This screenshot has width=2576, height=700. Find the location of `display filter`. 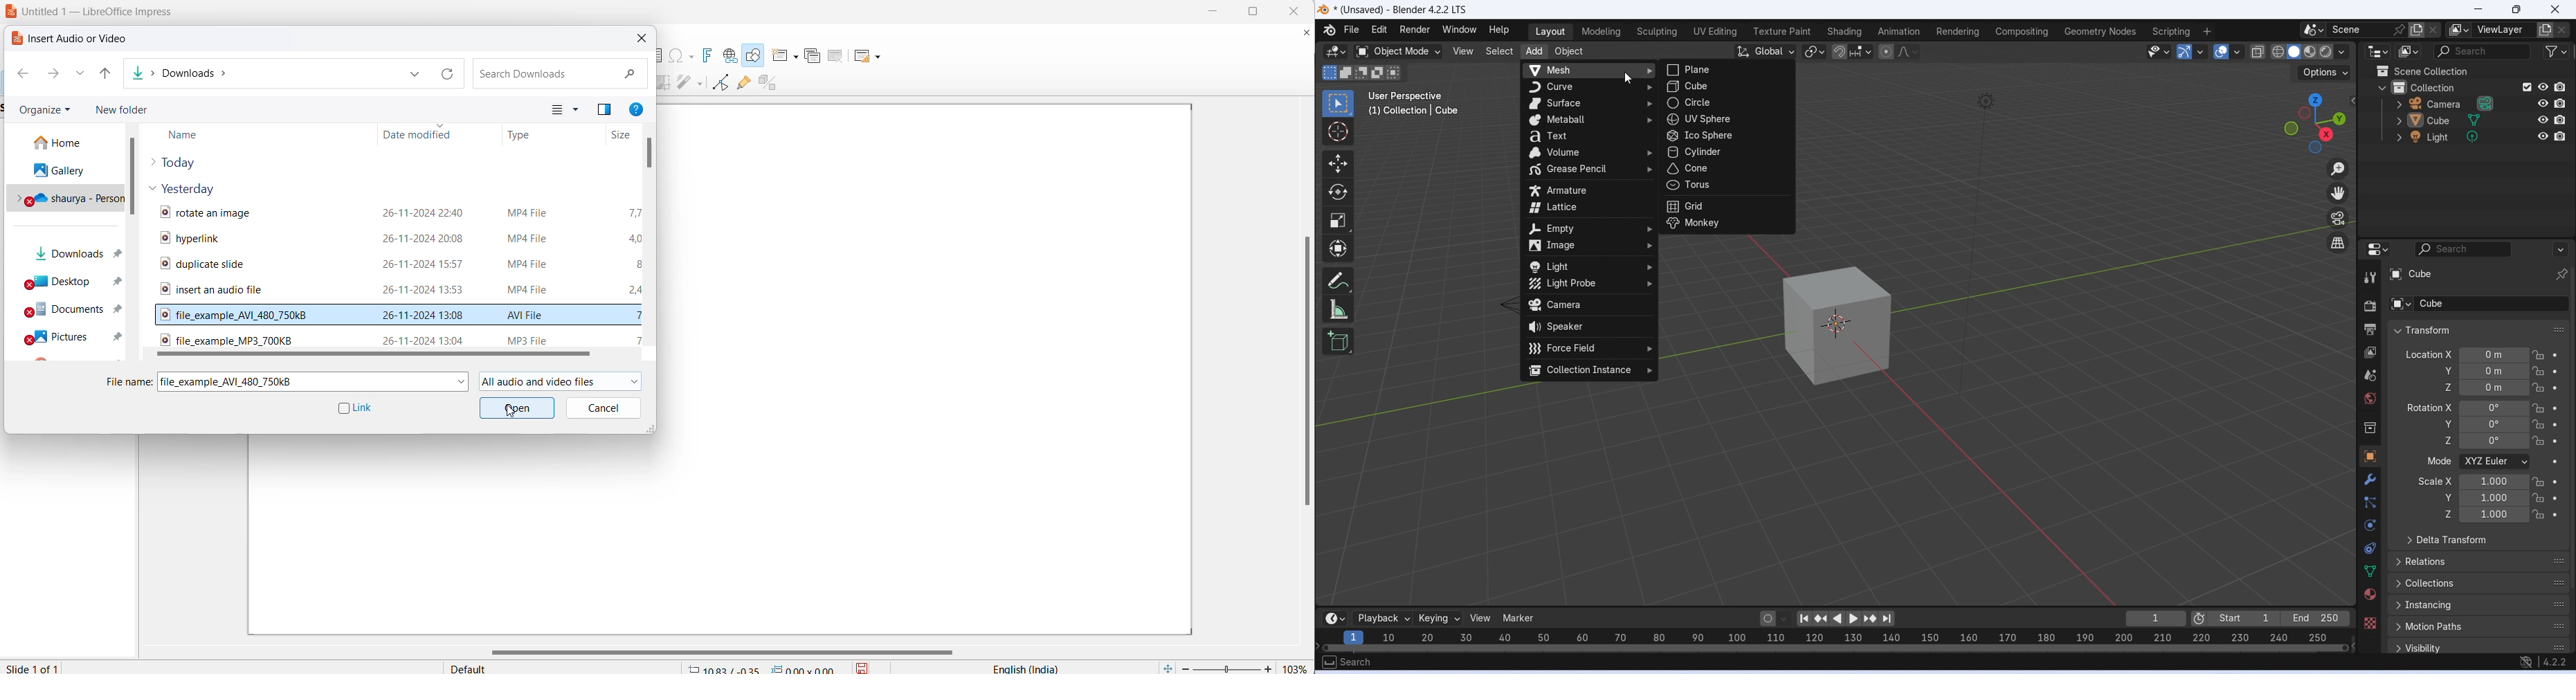

display filter is located at coordinates (2481, 52).